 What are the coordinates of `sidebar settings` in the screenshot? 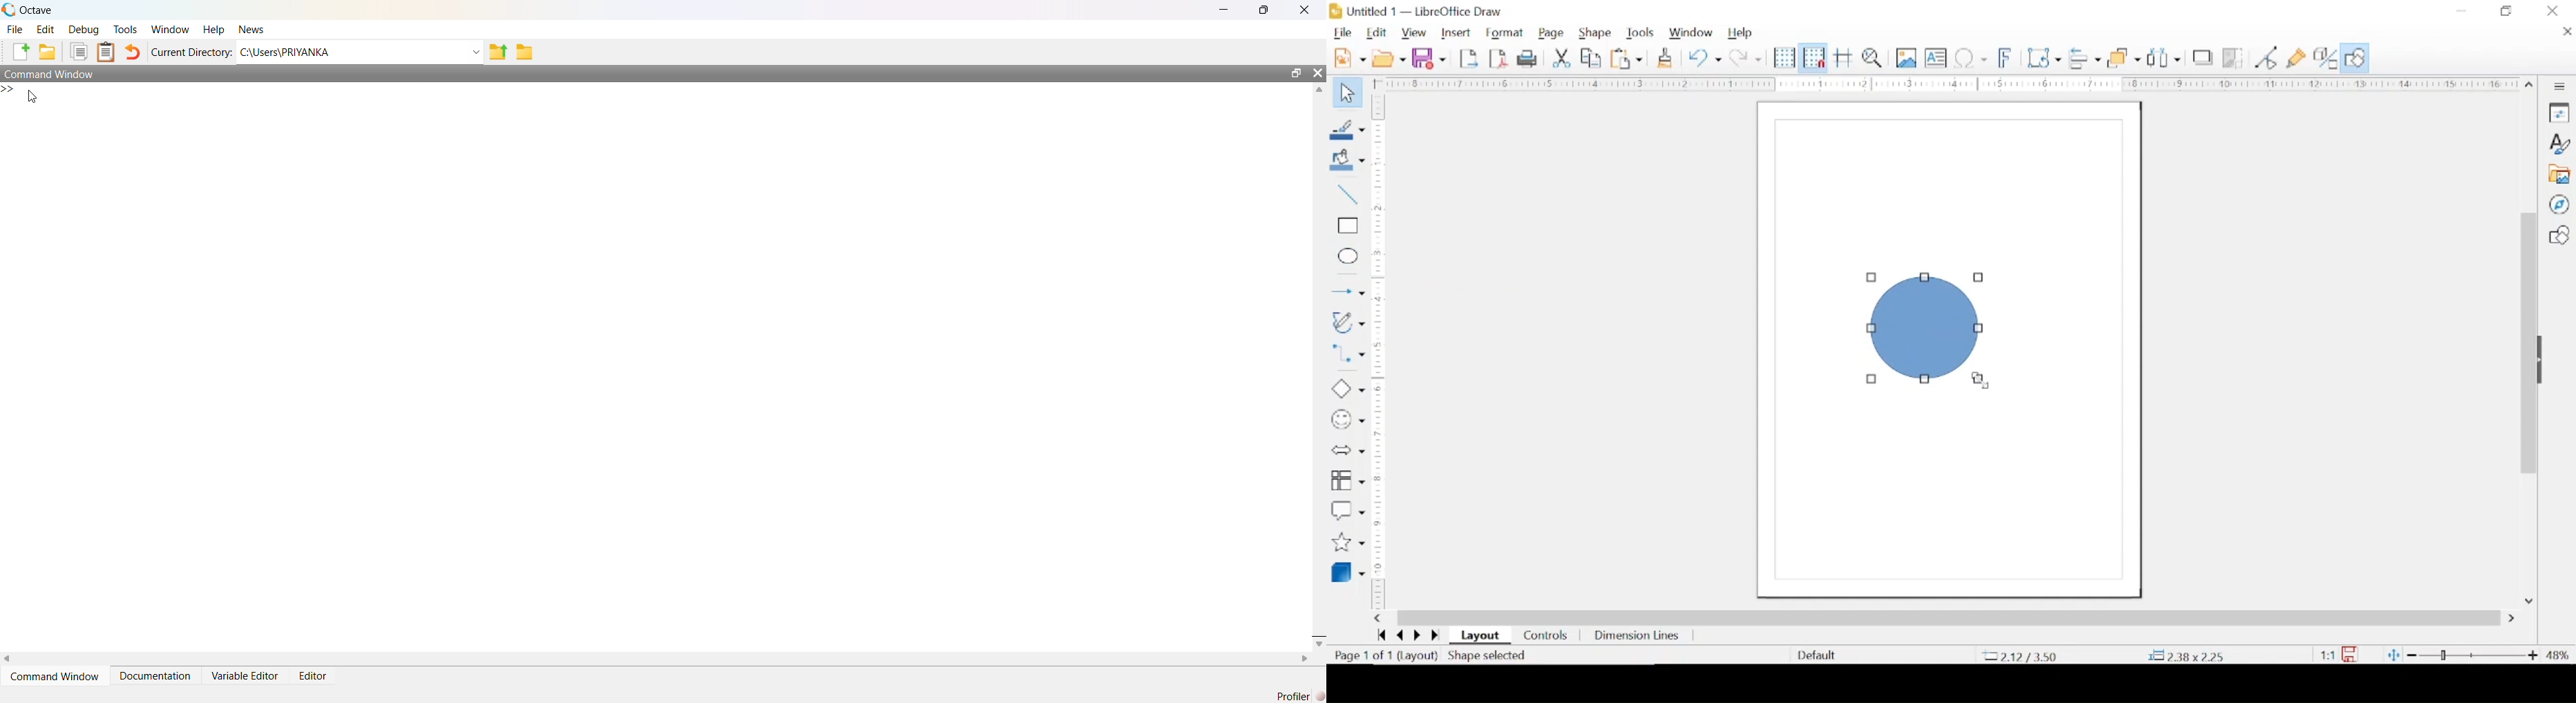 It's located at (2562, 86).